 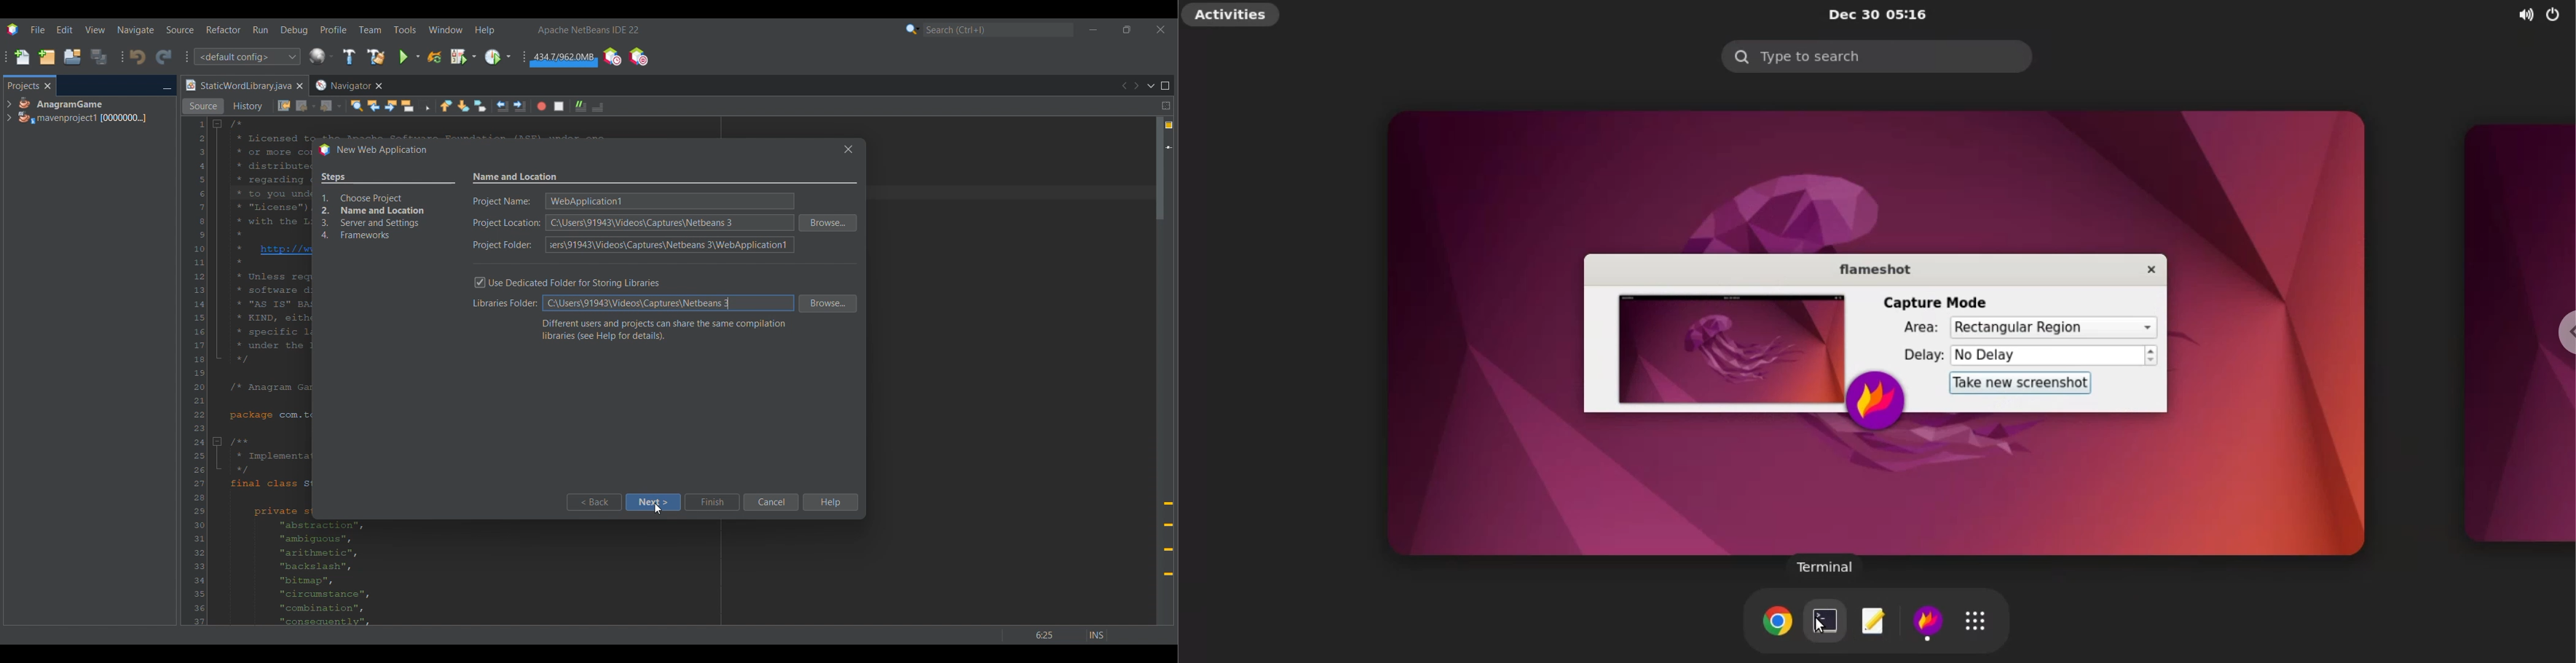 I want to click on 4 warnings, so click(x=1170, y=125).